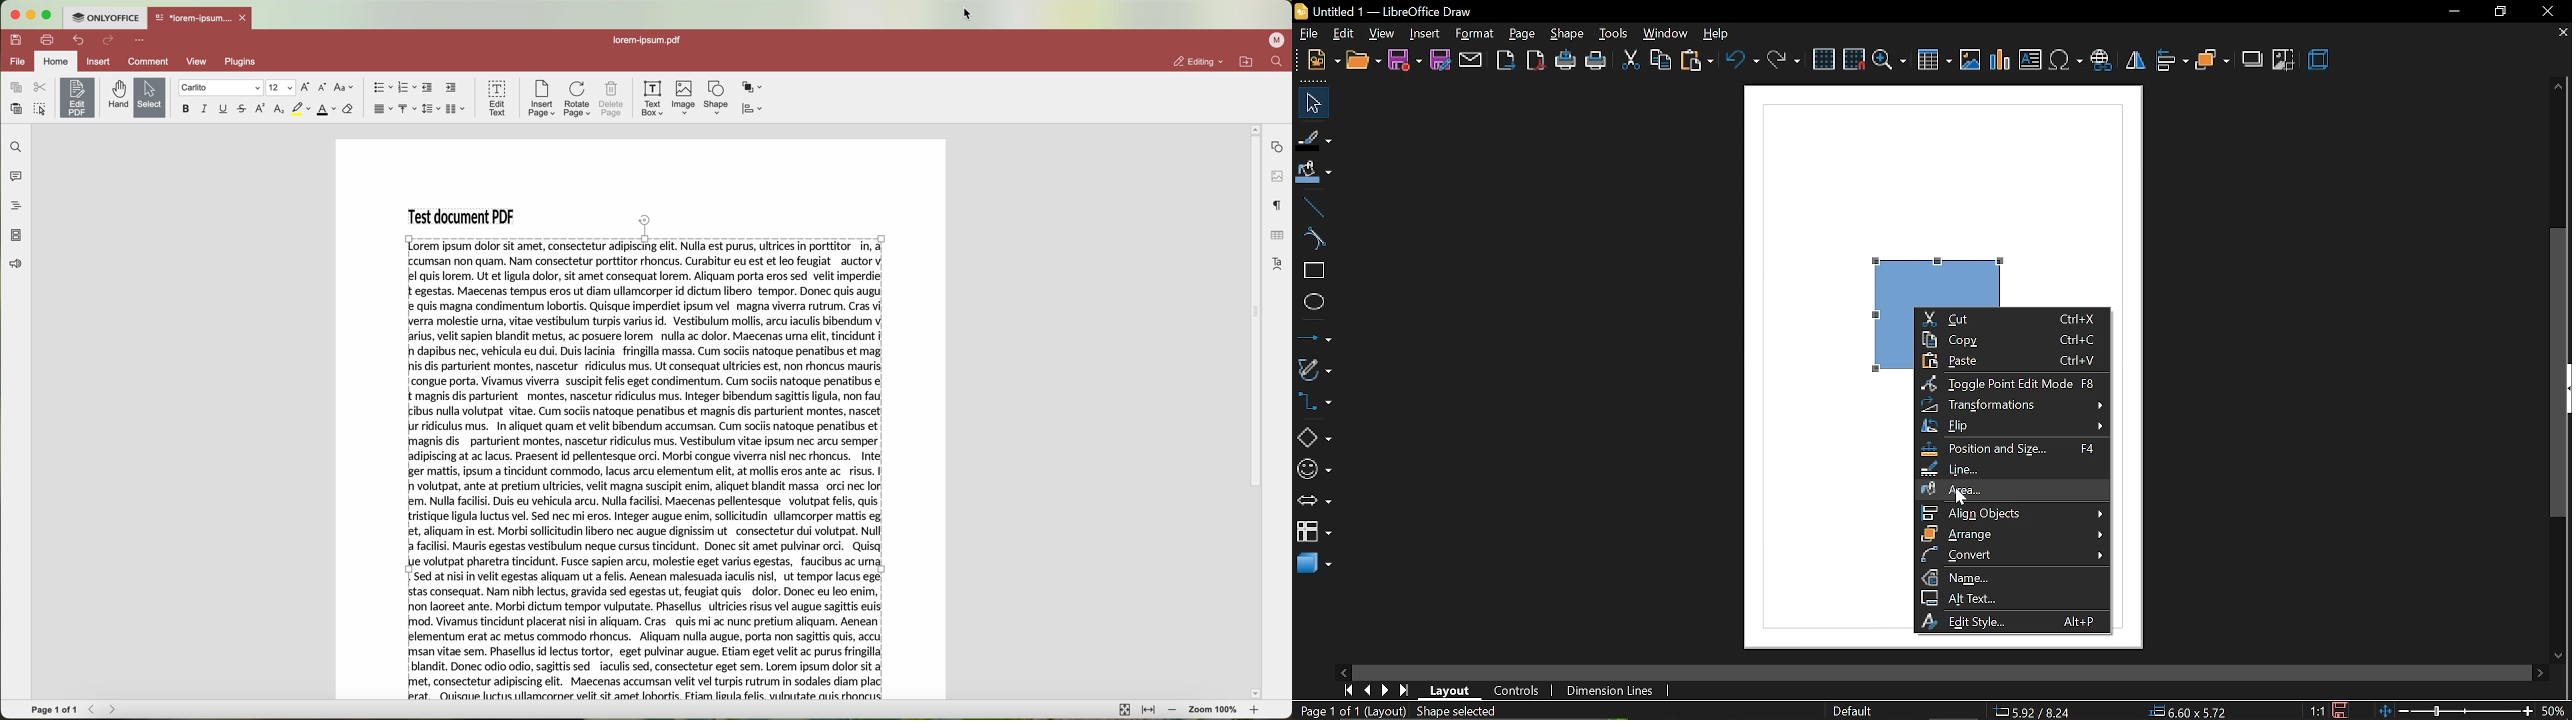 The height and width of the screenshot is (728, 2576). What do you see at coordinates (1346, 670) in the screenshot?
I see `Move left` at bounding box center [1346, 670].